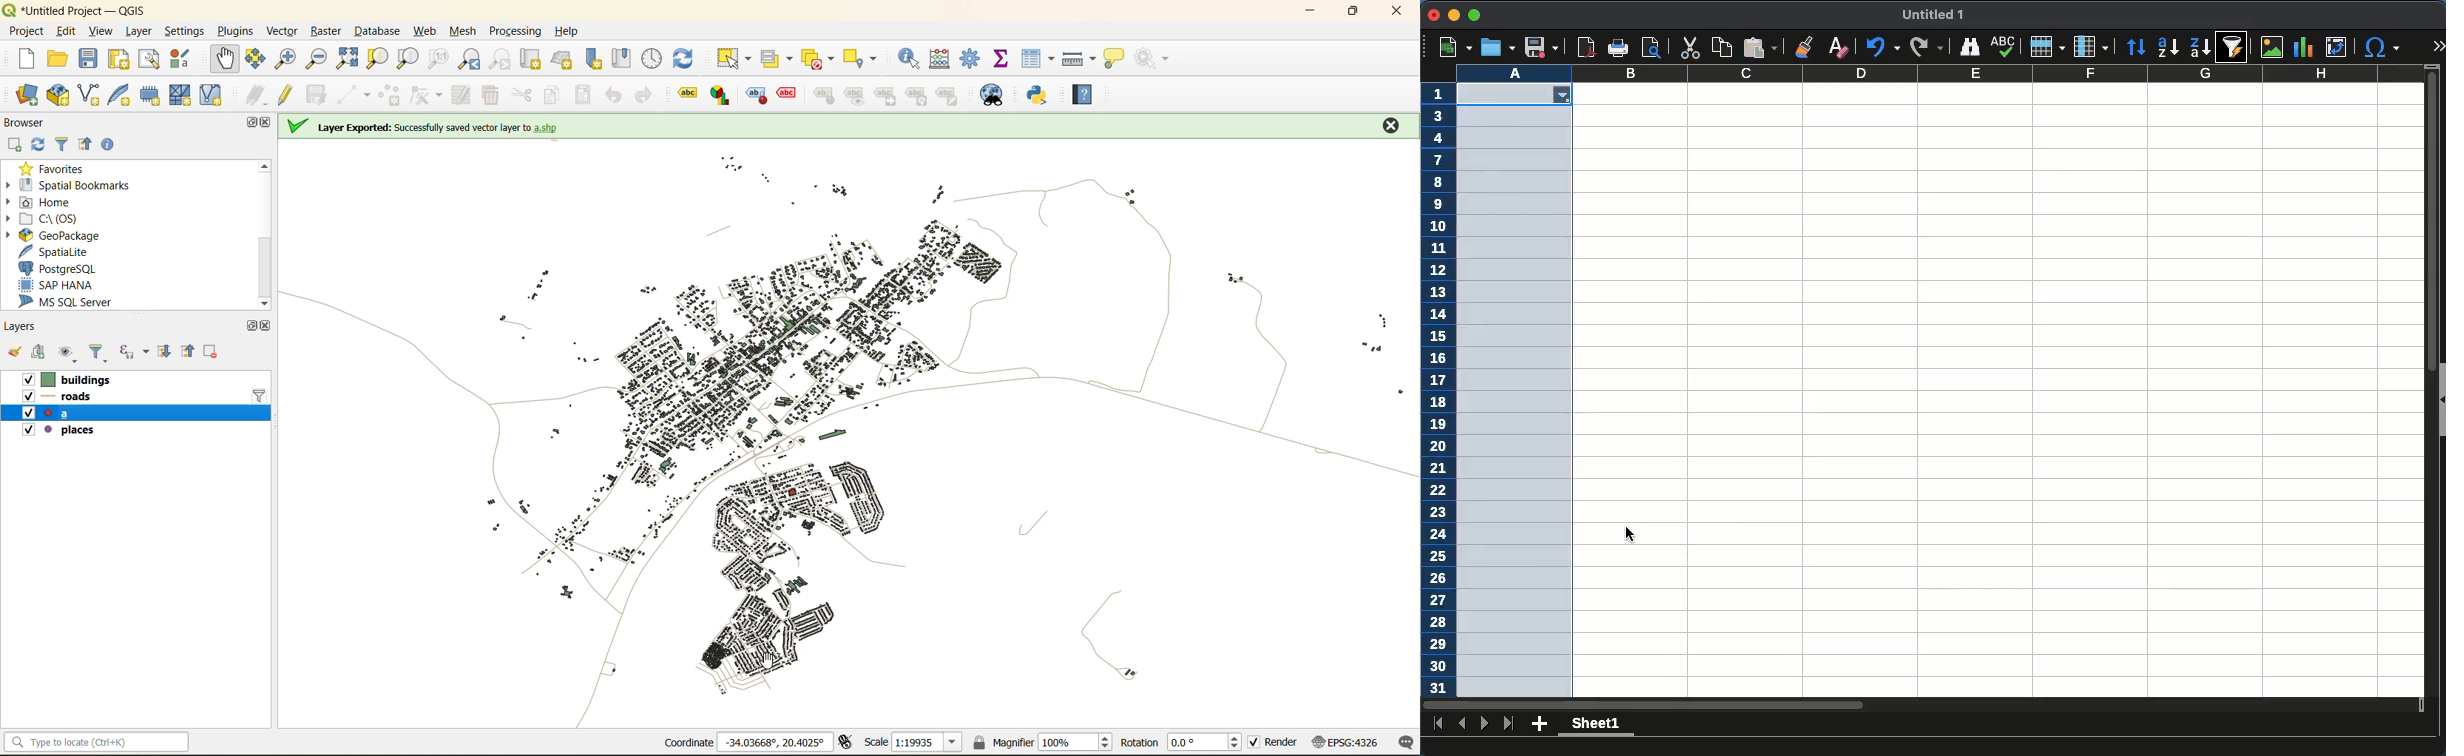 The image size is (2464, 756). Describe the element at coordinates (1587, 47) in the screenshot. I see `pdf reviewer` at that location.